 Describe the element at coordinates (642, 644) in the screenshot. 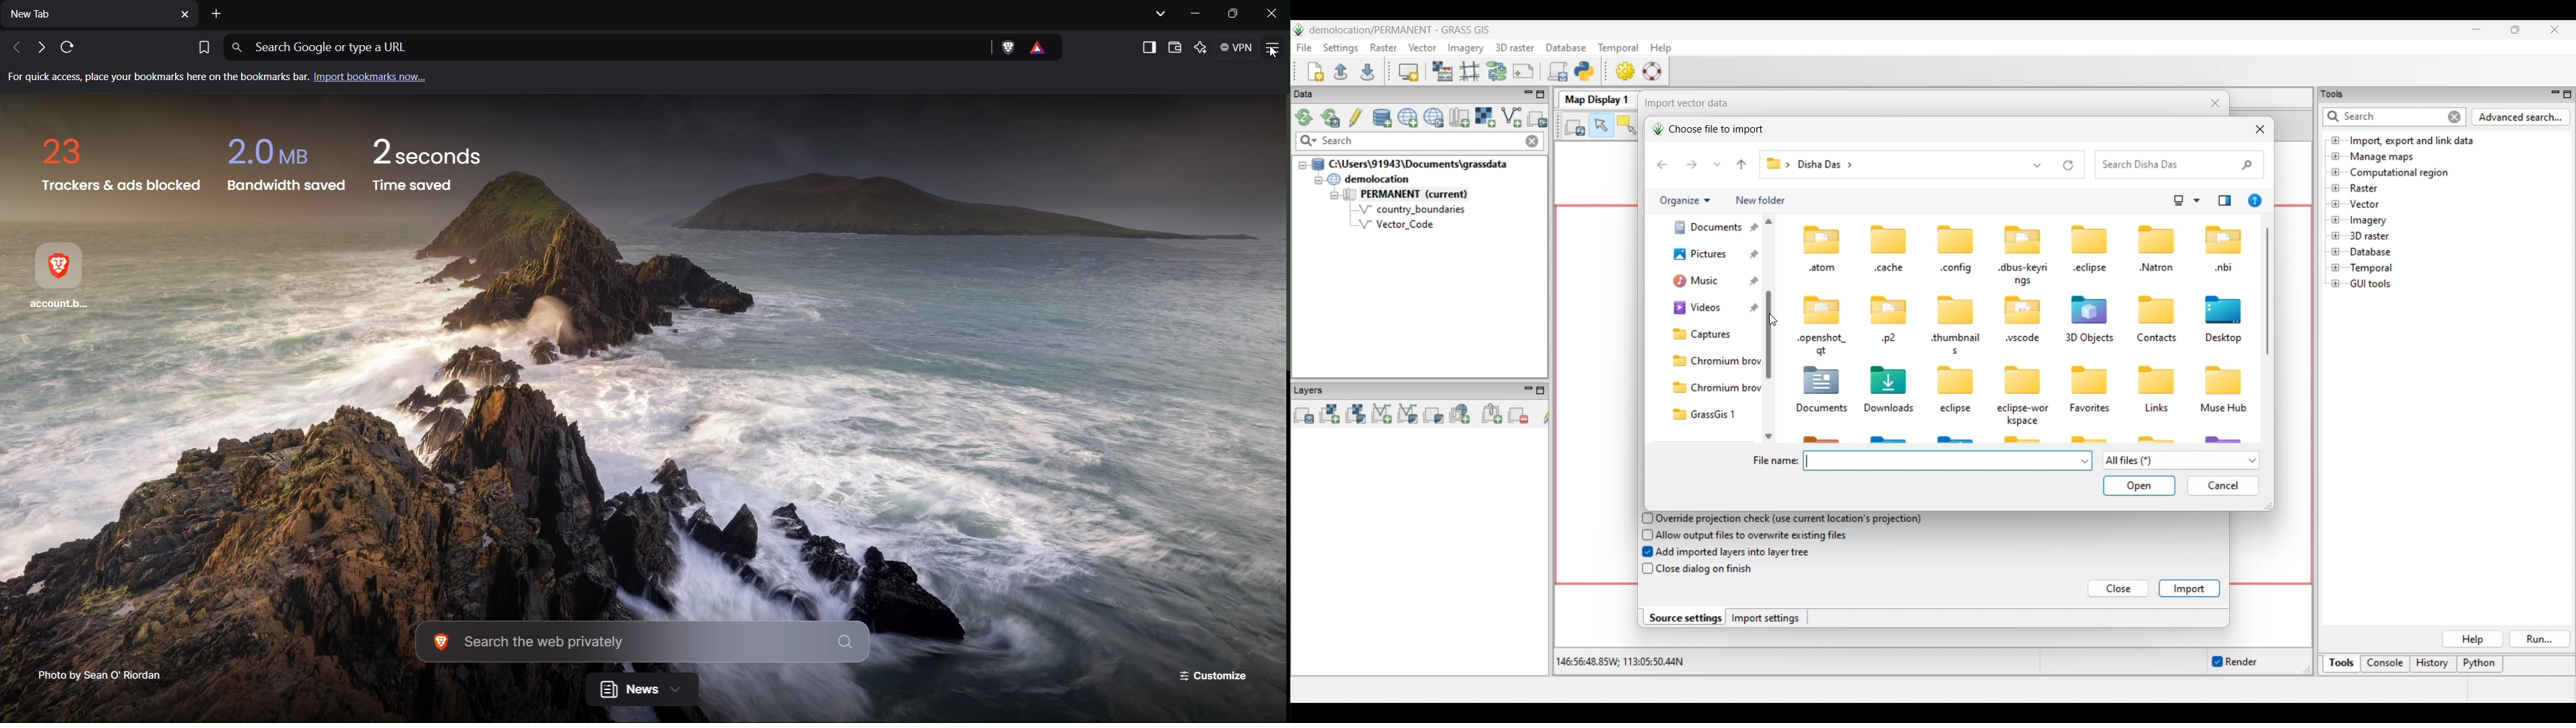

I see `Search bar` at that location.